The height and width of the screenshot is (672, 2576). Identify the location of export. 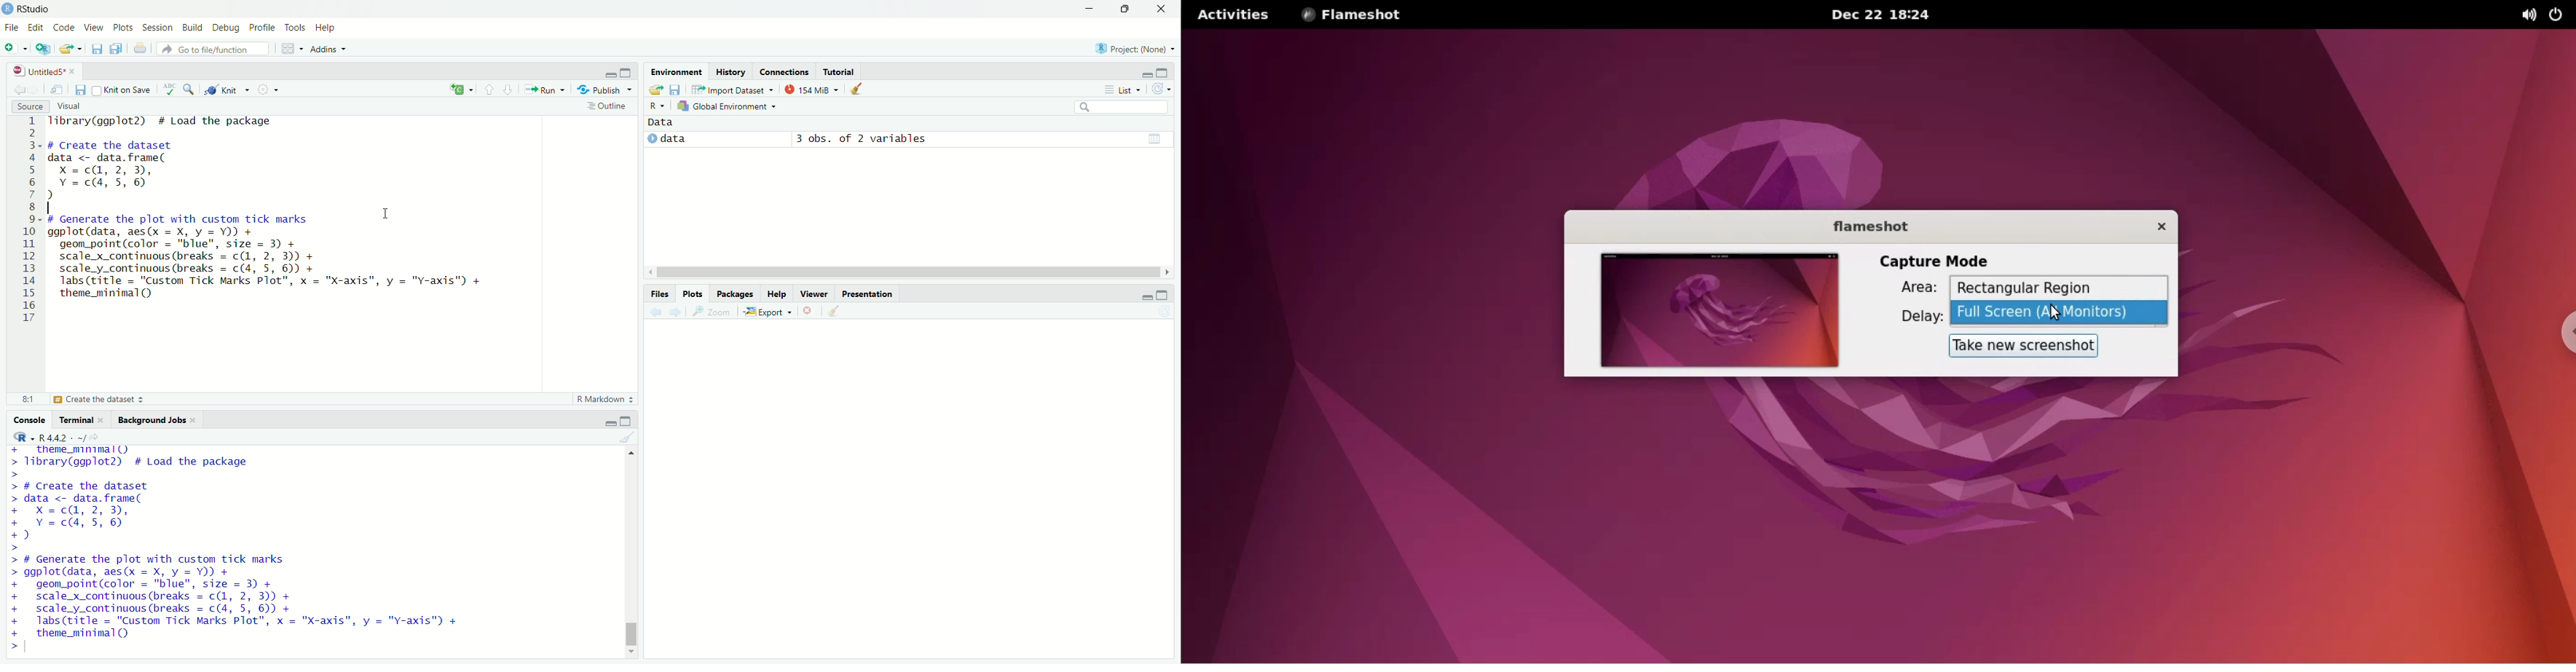
(770, 312).